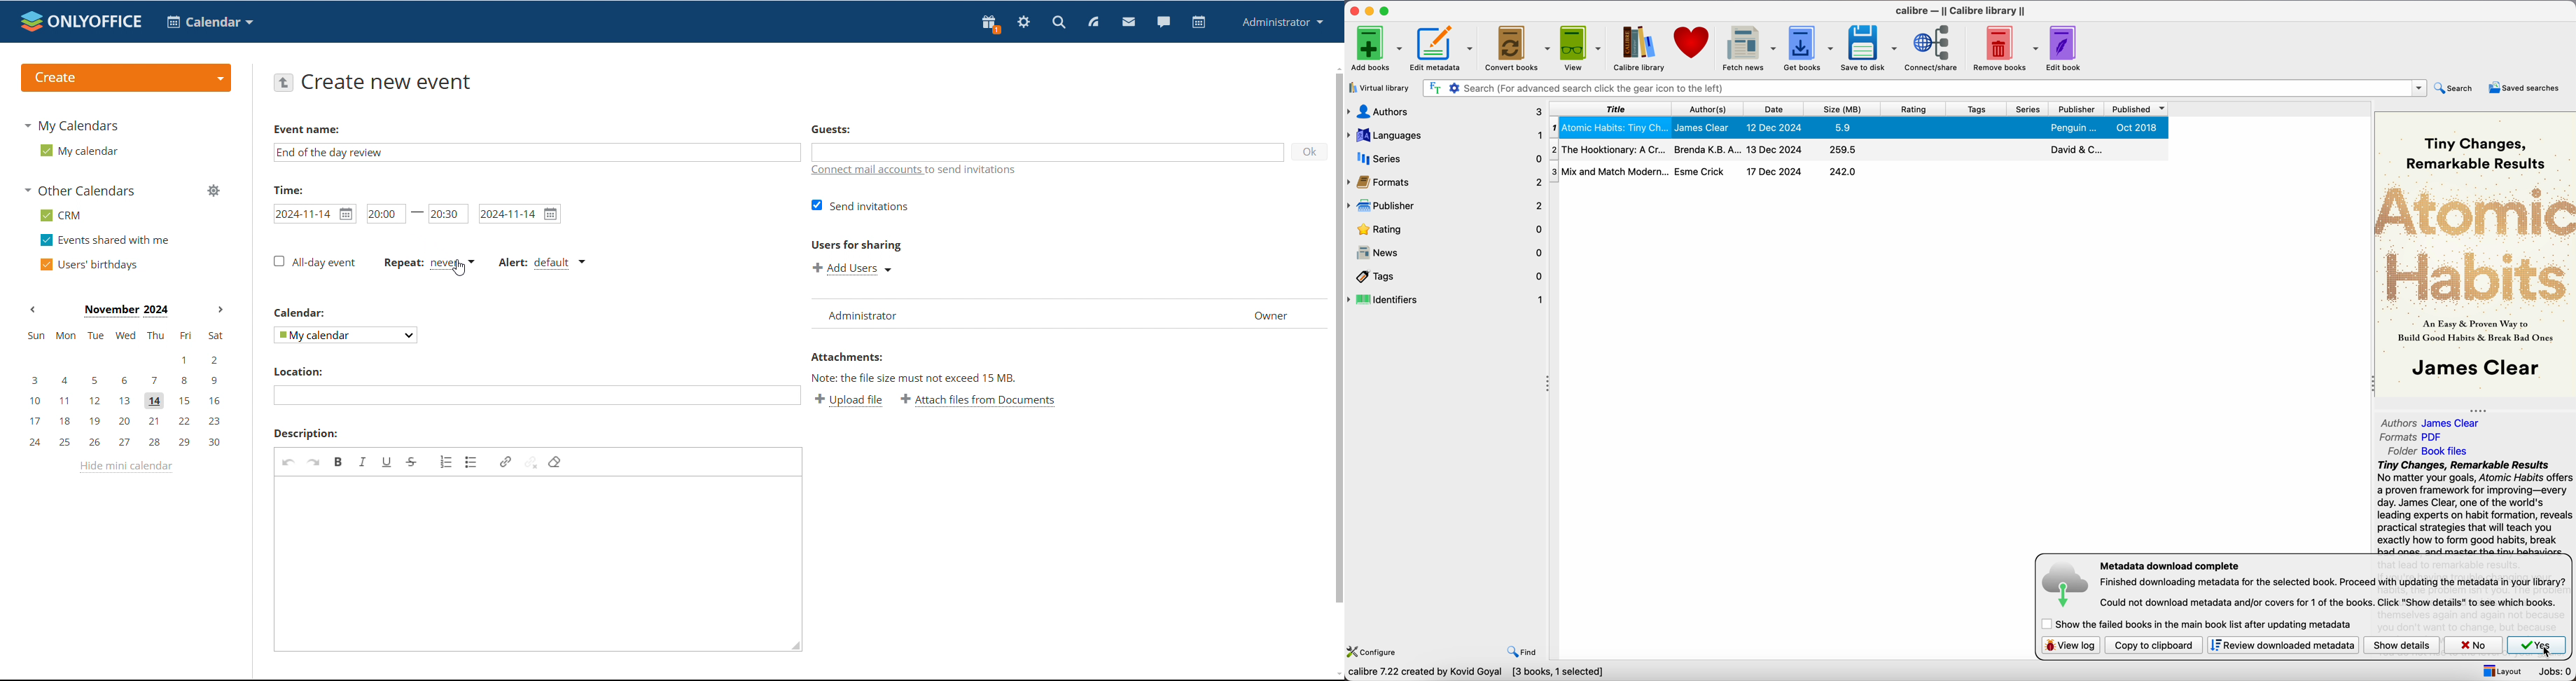 Image resolution: width=2576 pixels, height=700 pixels. I want to click on connect/share, so click(1935, 48).